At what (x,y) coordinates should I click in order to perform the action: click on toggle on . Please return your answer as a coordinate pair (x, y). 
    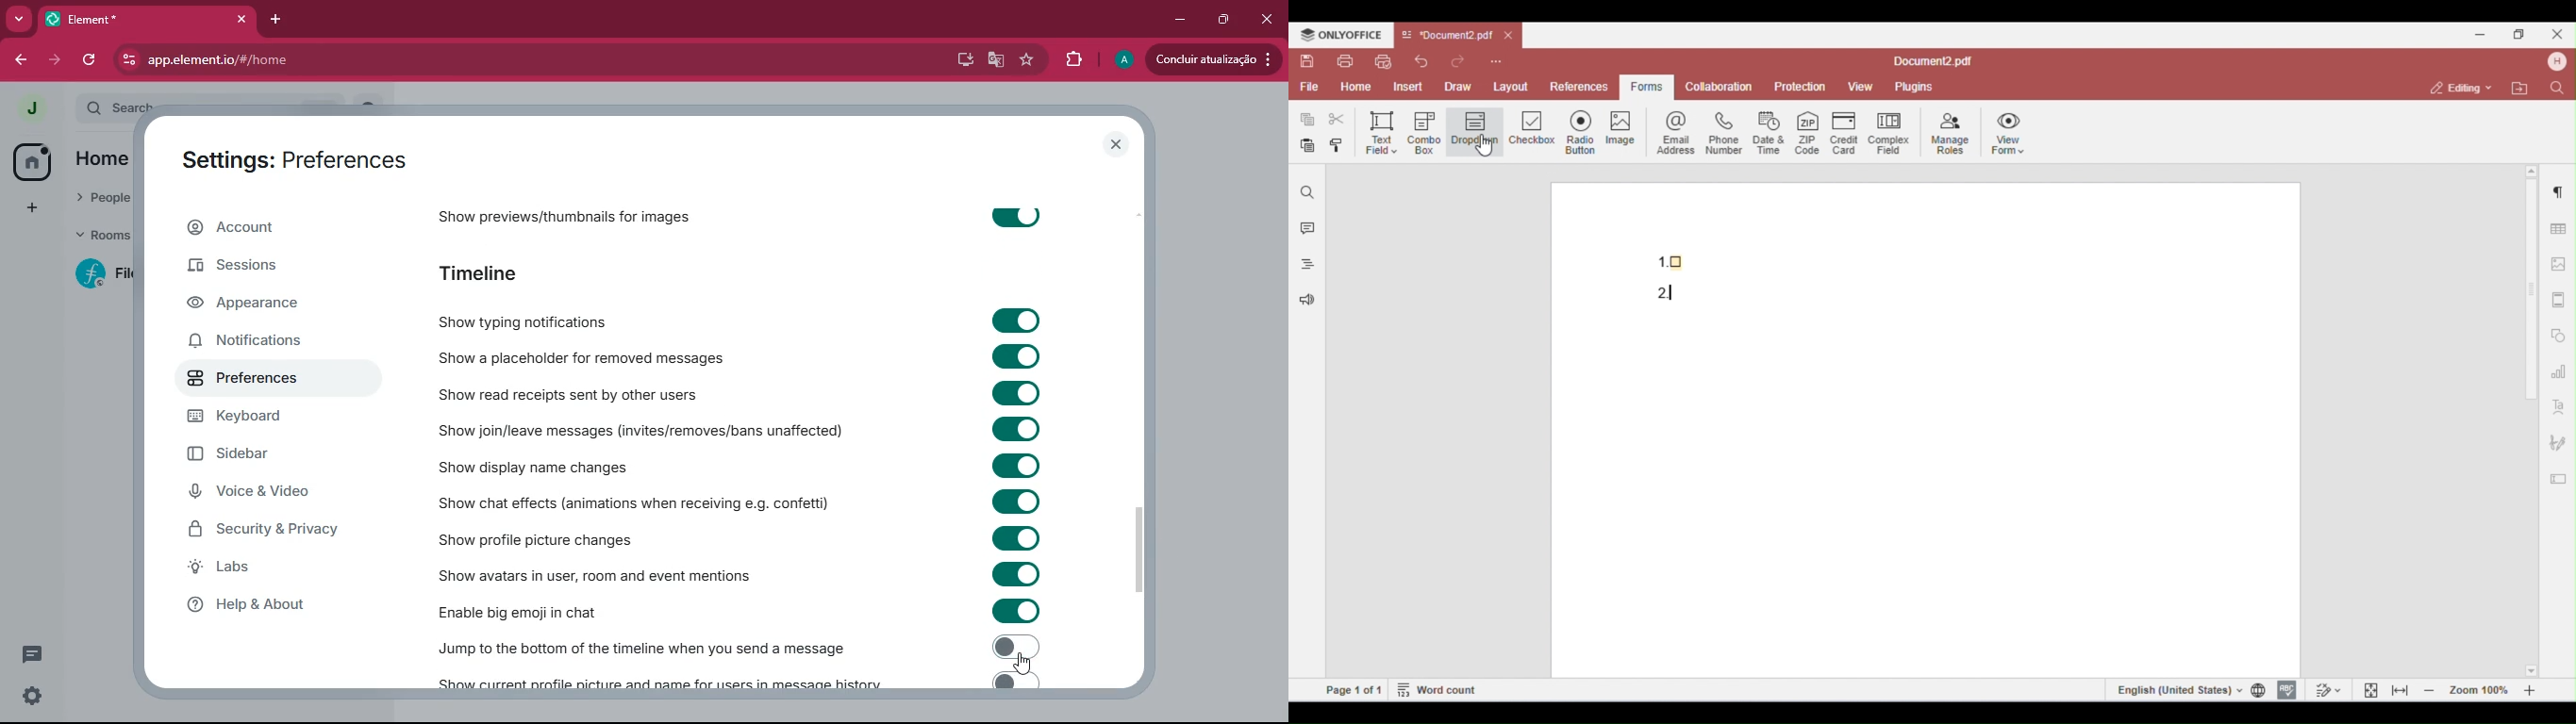
    Looking at the image, I should click on (1017, 536).